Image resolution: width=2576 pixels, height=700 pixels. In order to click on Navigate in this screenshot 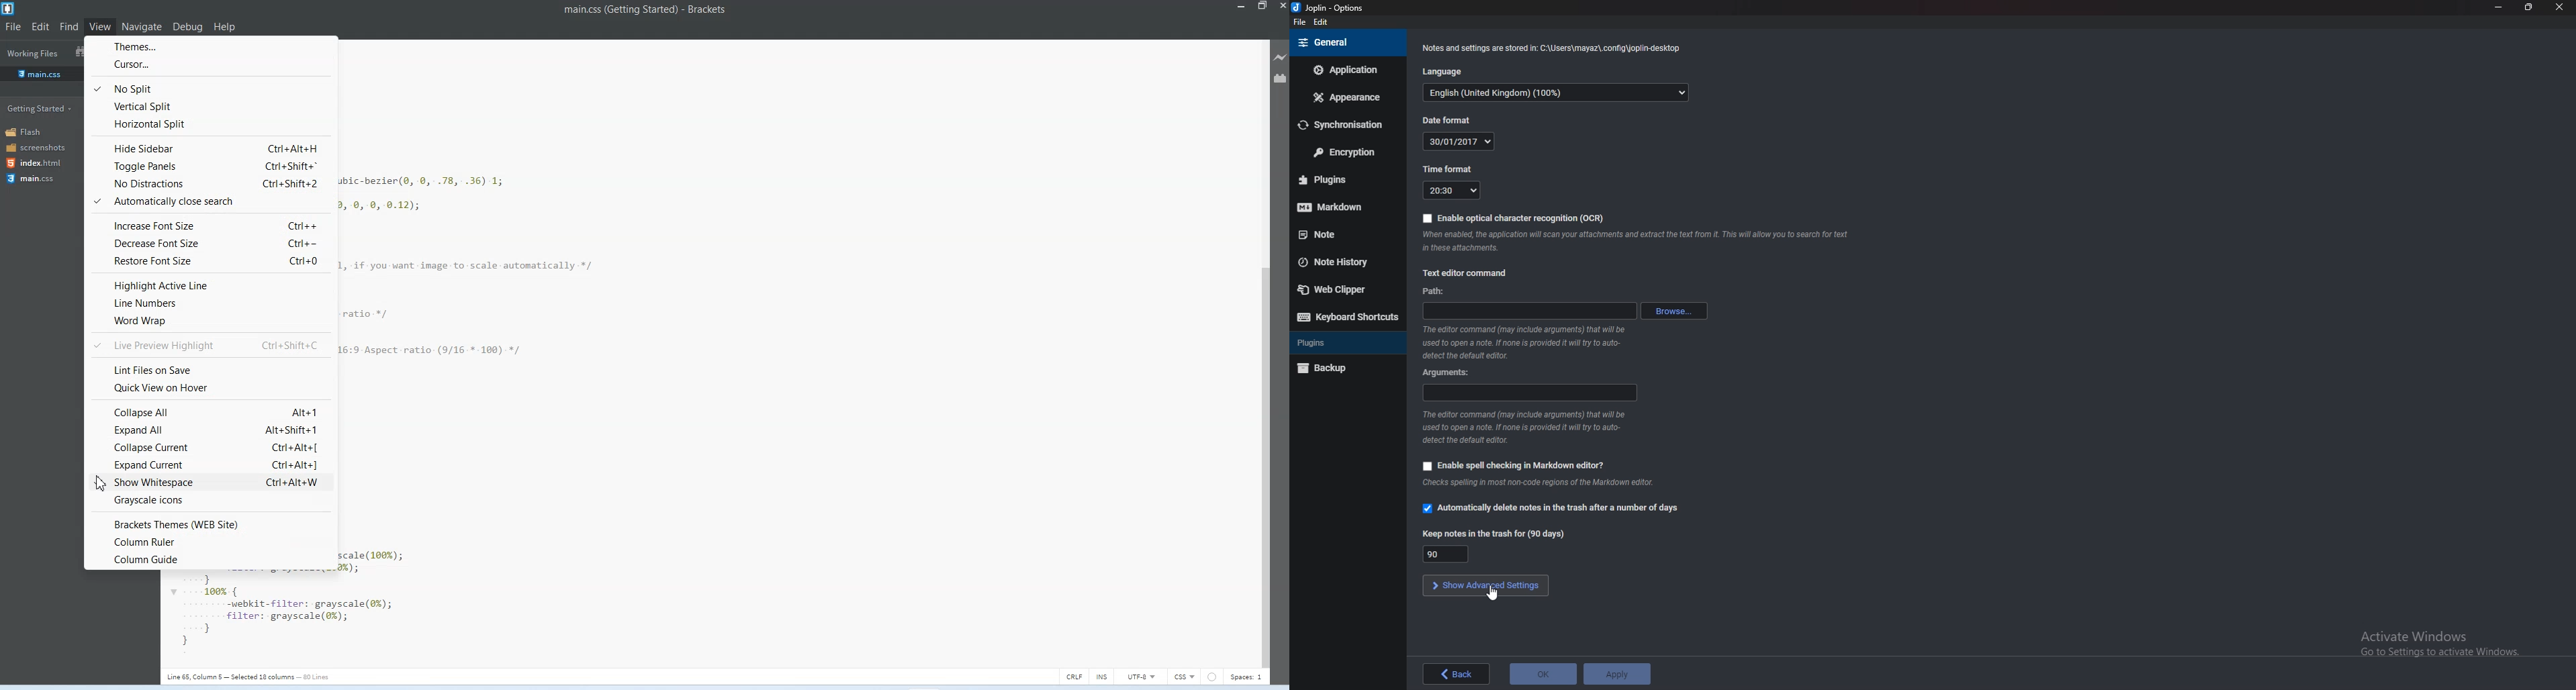, I will do `click(142, 26)`.